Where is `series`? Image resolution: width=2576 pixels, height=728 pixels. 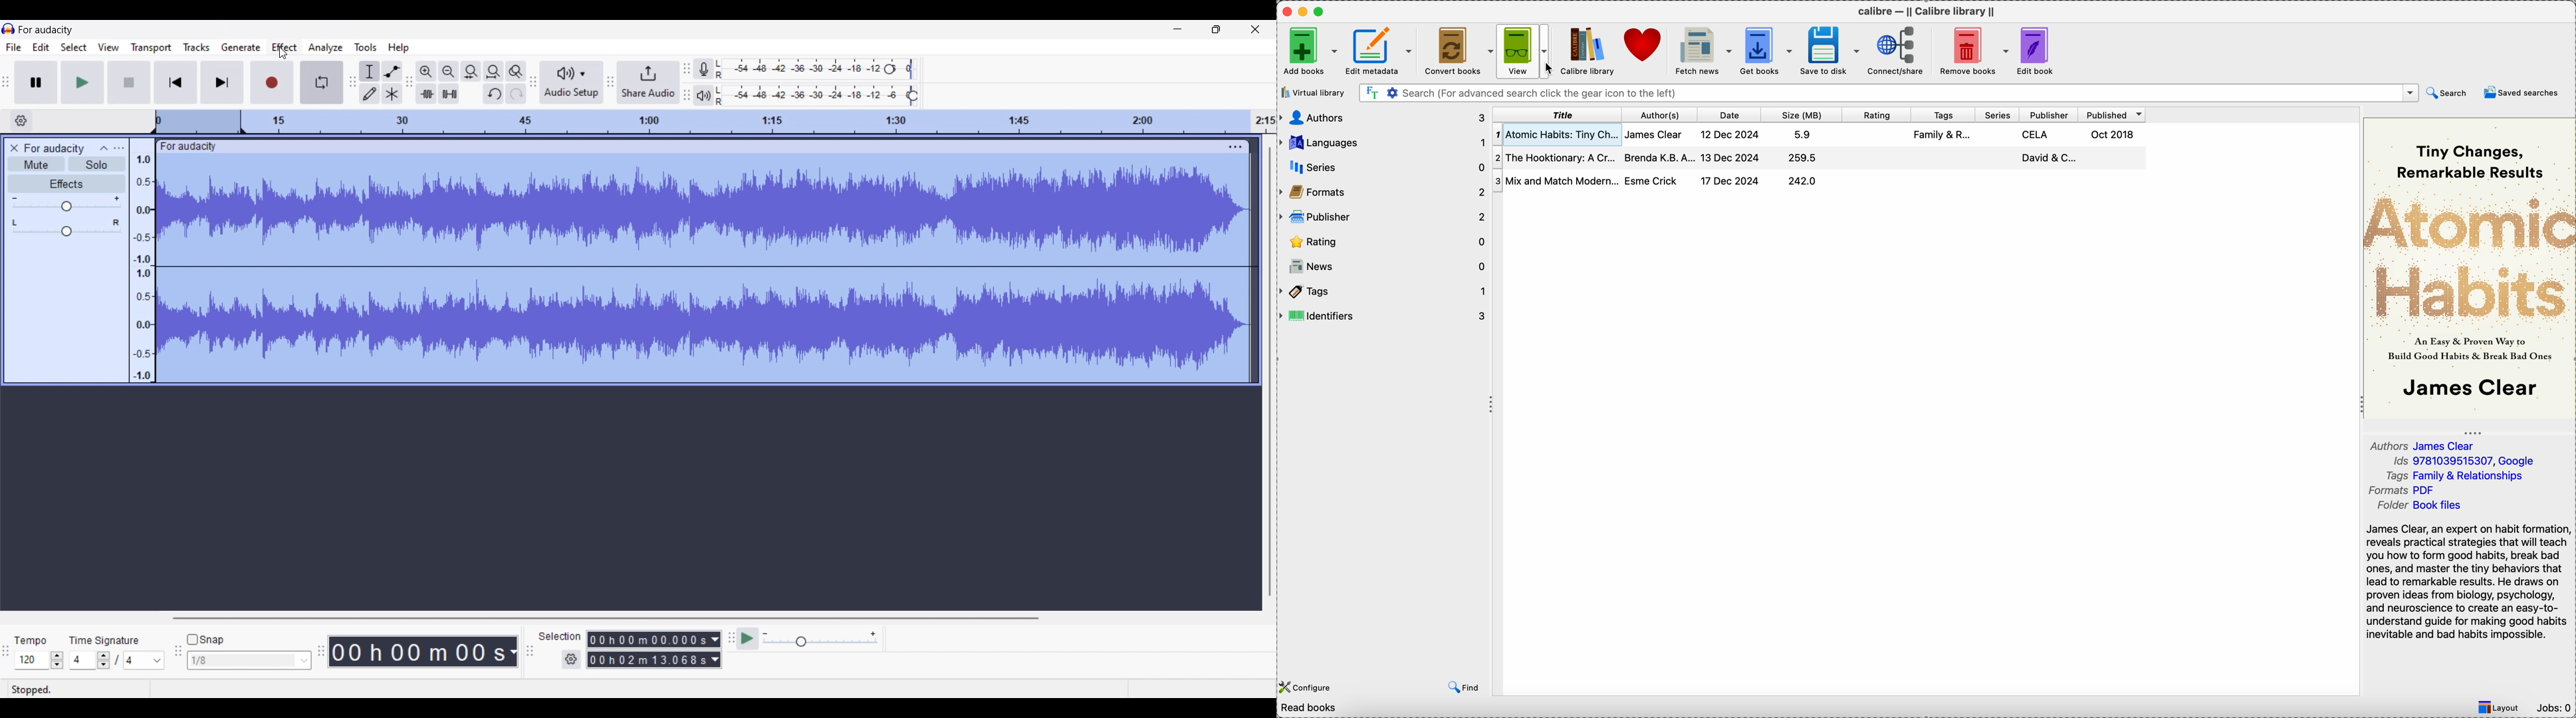 series is located at coordinates (1384, 164).